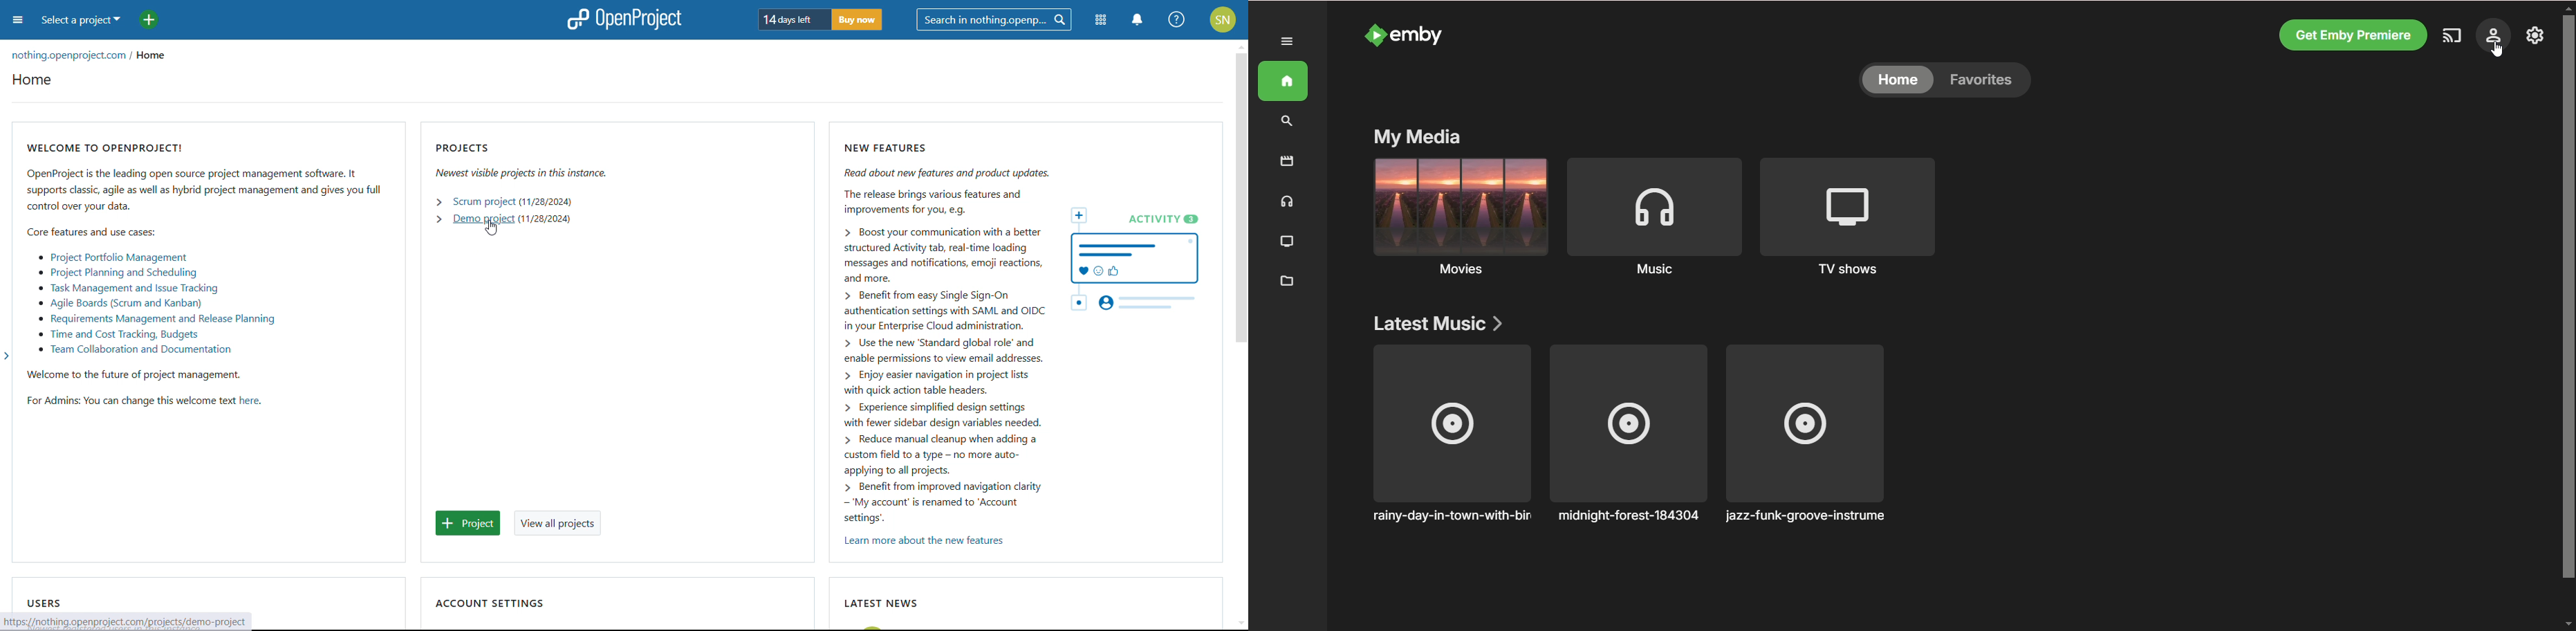 This screenshot has height=644, width=2576. I want to click on notifications, so click(1138, 20).